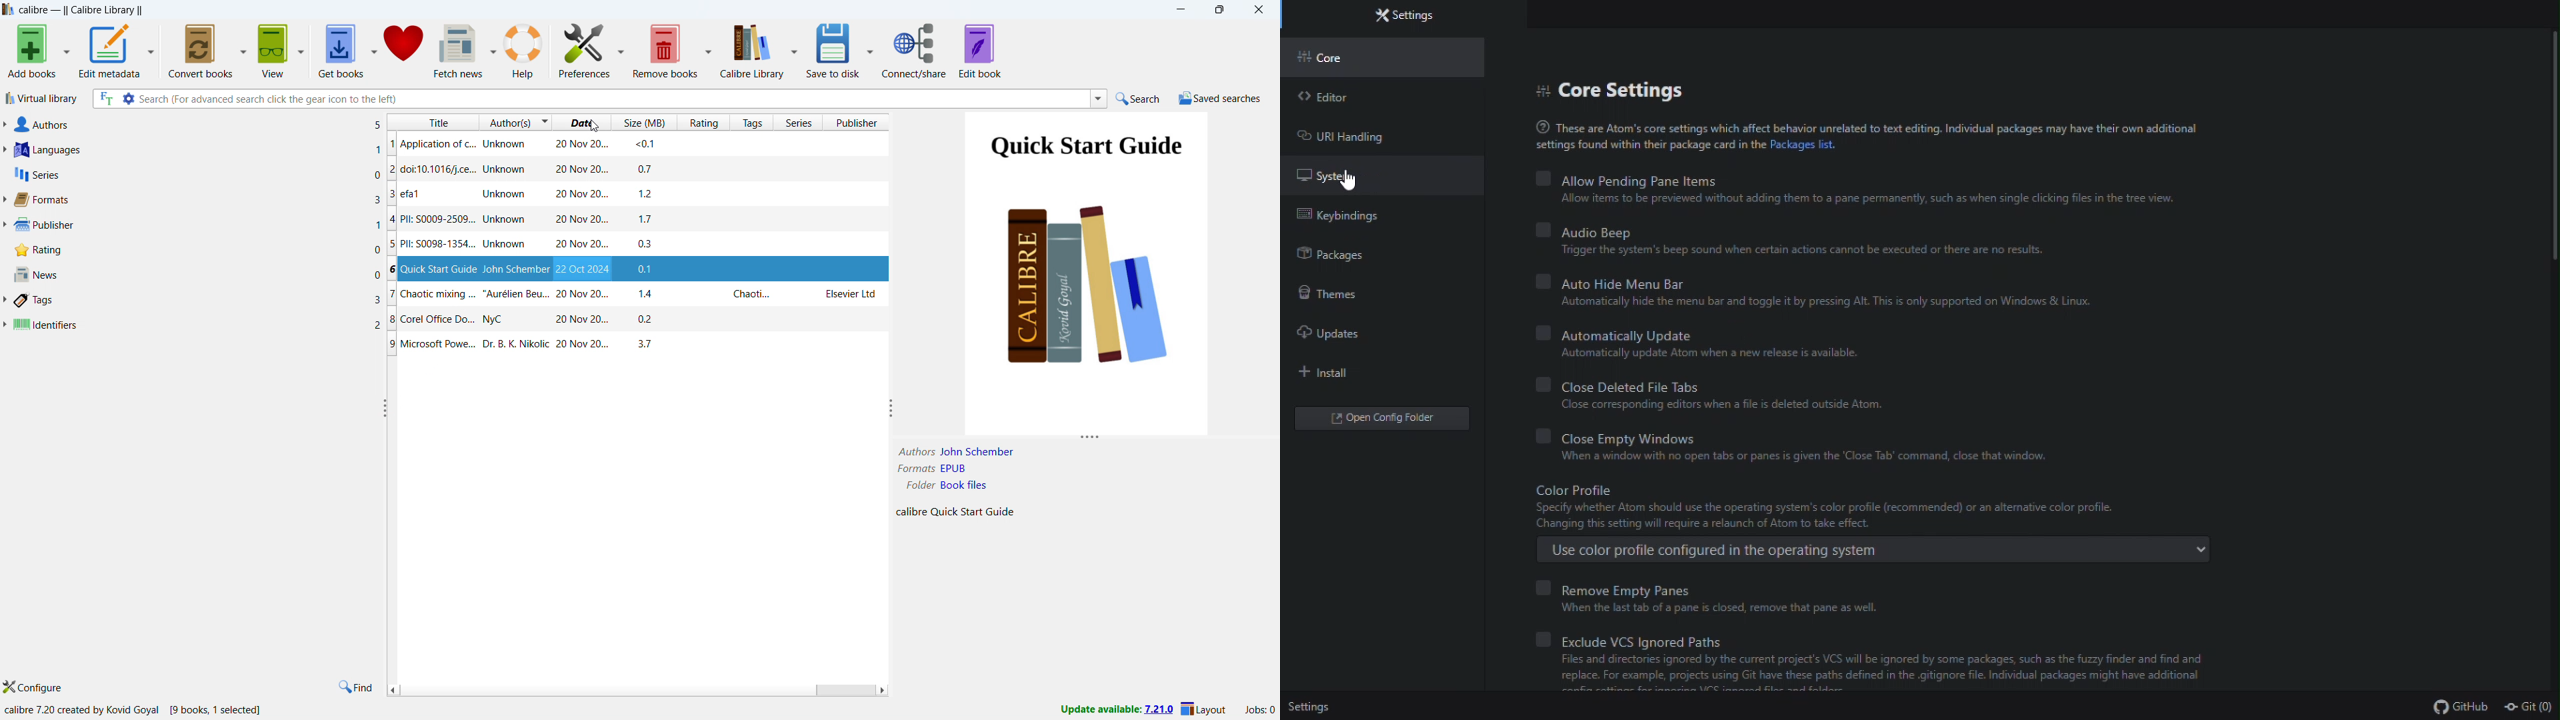  Describe the element at coordinates (67, 50) in the screenshot. I see `add books options` at that location.